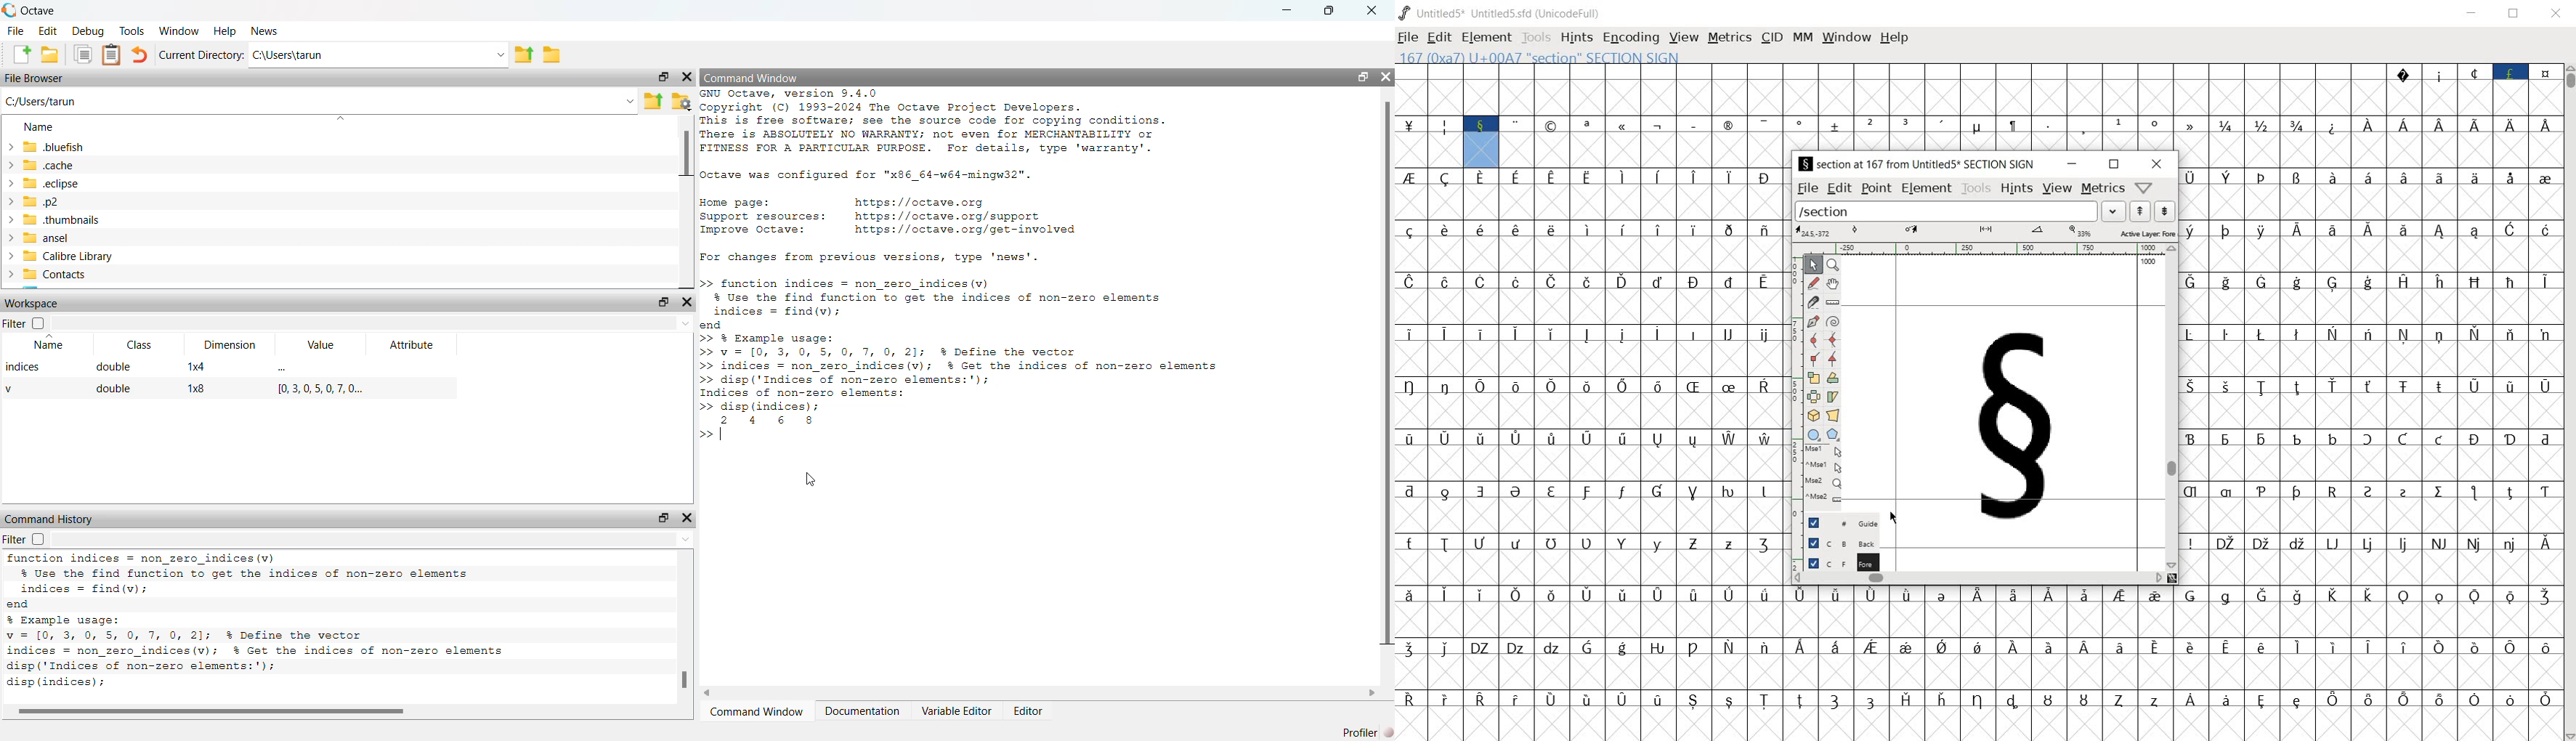 Image resolution: width=2576 pixels, height=756 pixels. I want to click on ansel, so click(43, 240).